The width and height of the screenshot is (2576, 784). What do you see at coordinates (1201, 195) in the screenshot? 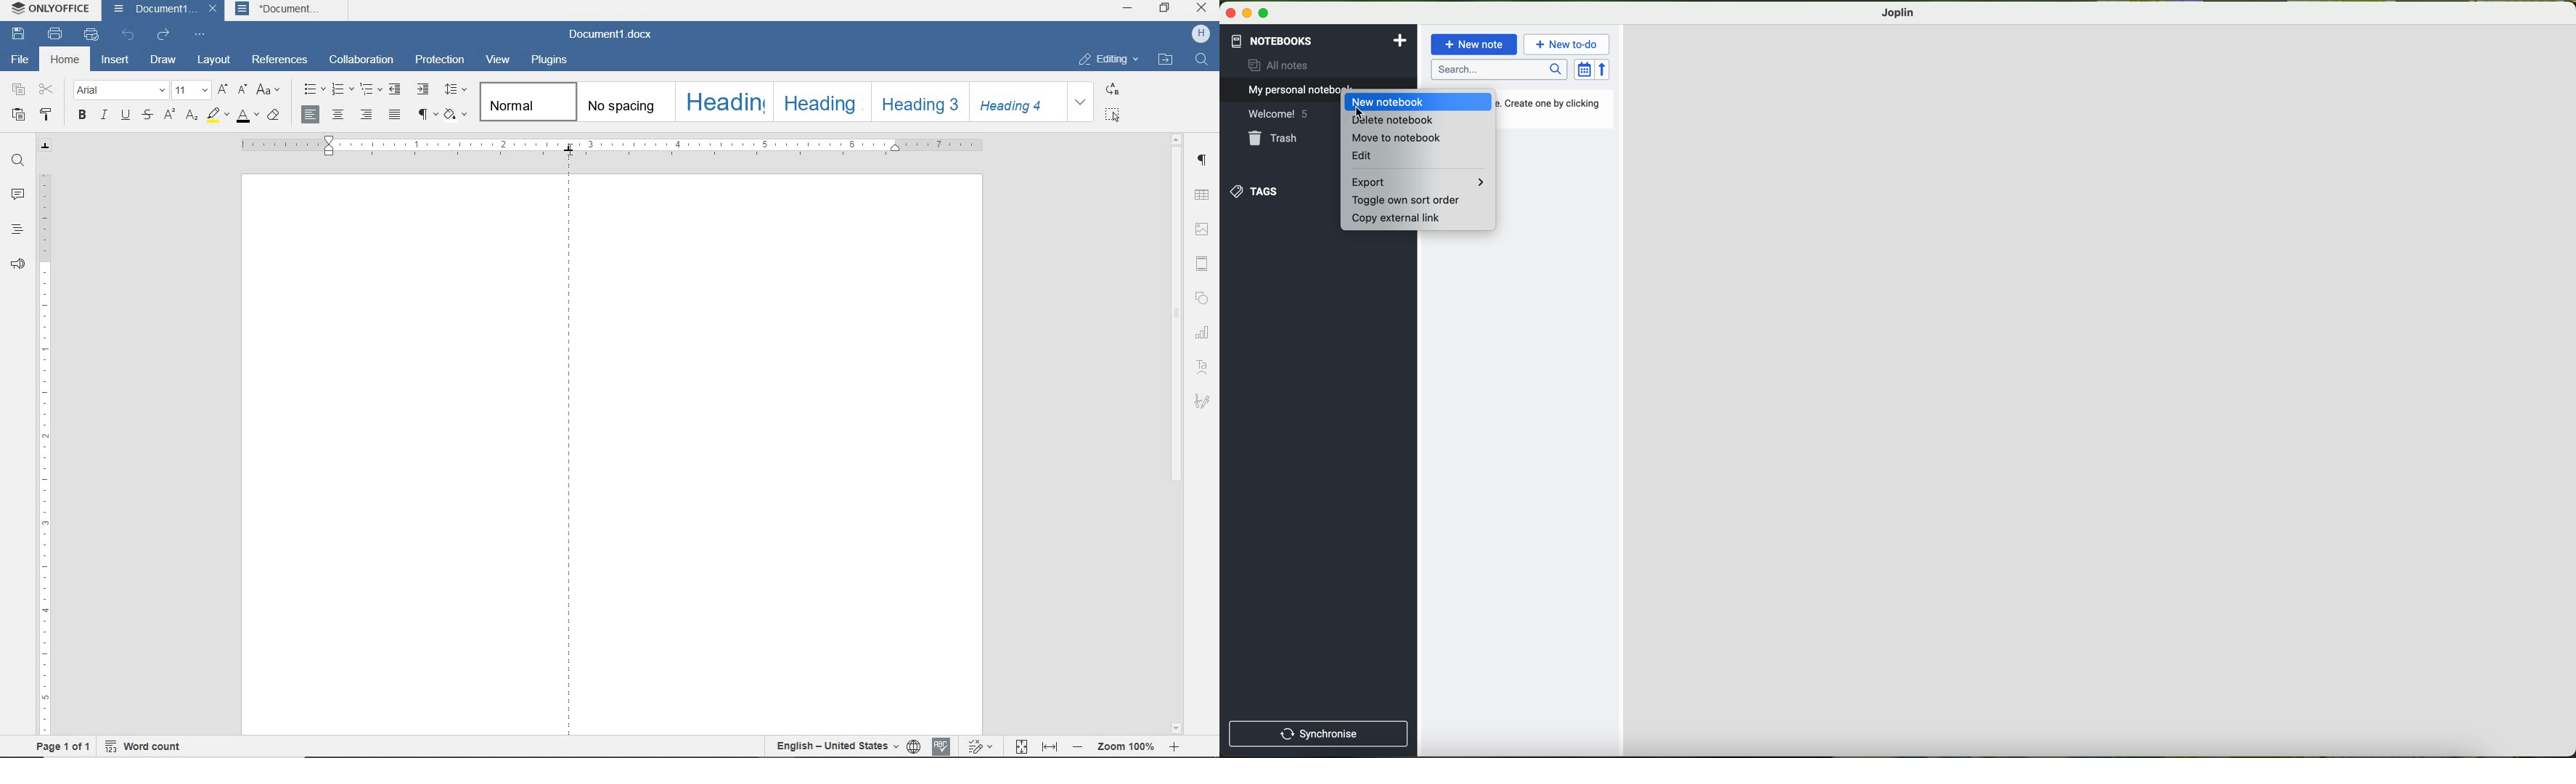
I see `TABLE` at bounding box center [1201, 195].